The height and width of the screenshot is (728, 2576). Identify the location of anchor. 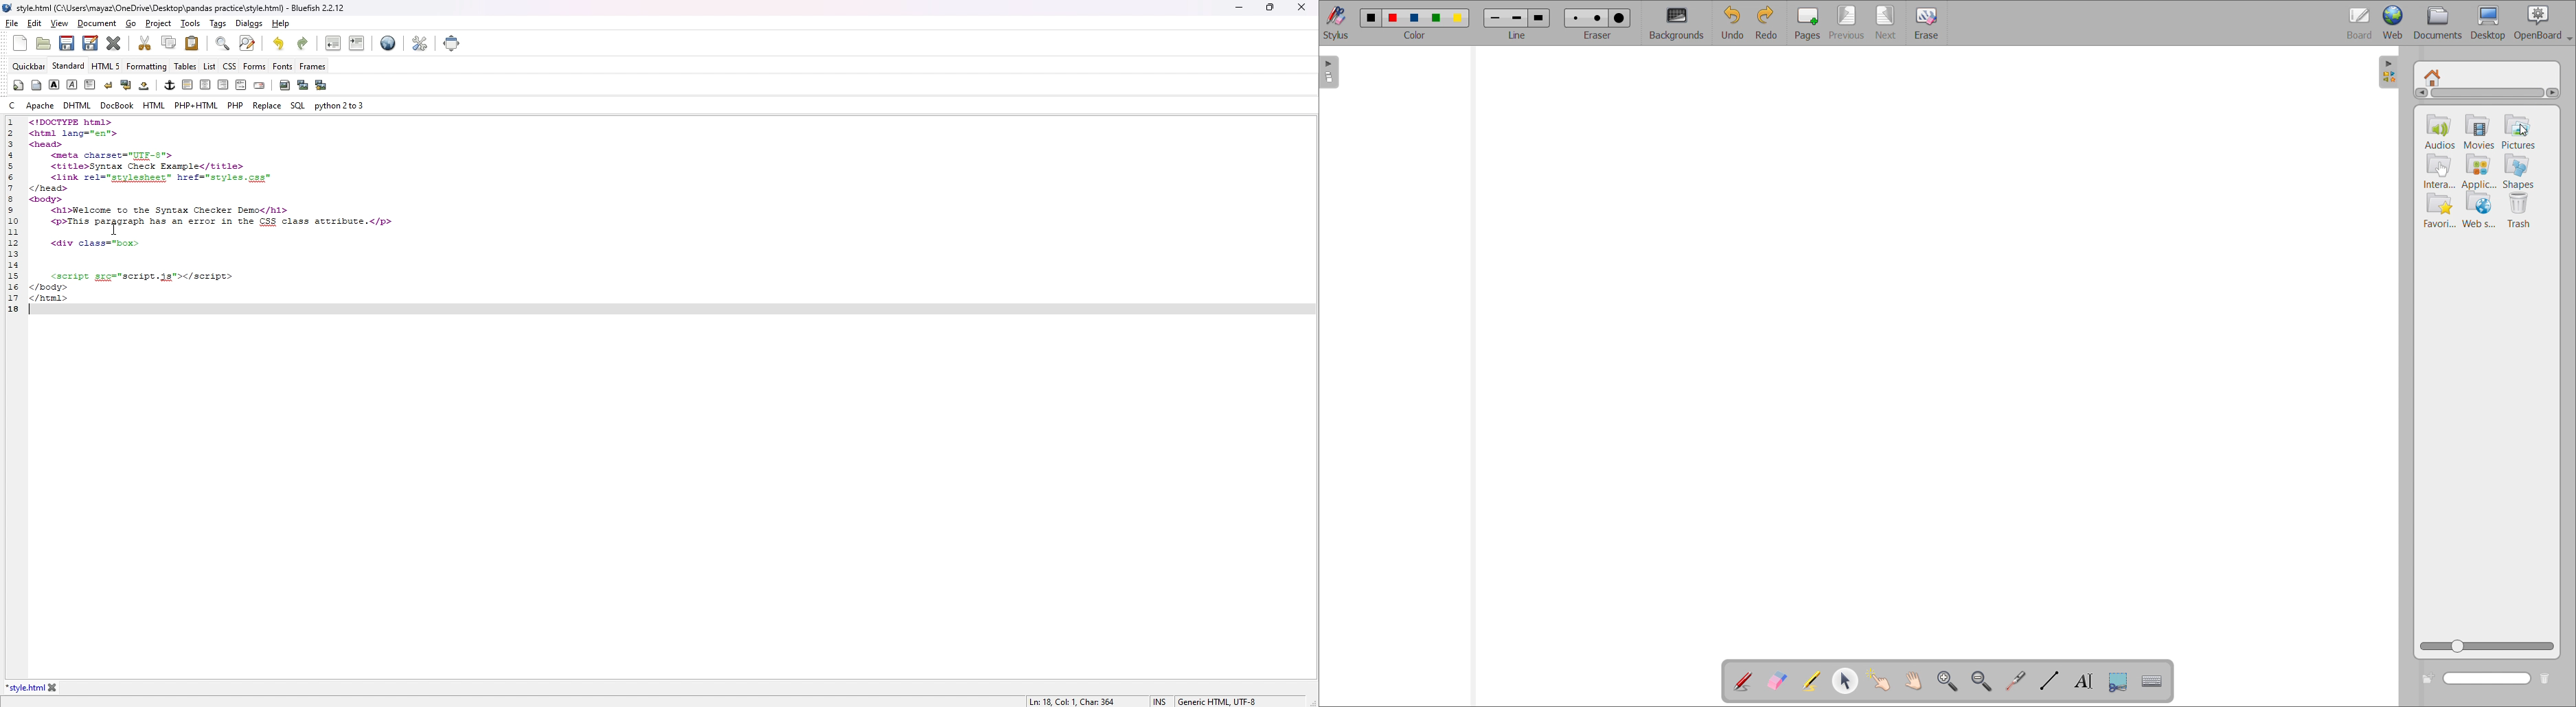
(170, 85).